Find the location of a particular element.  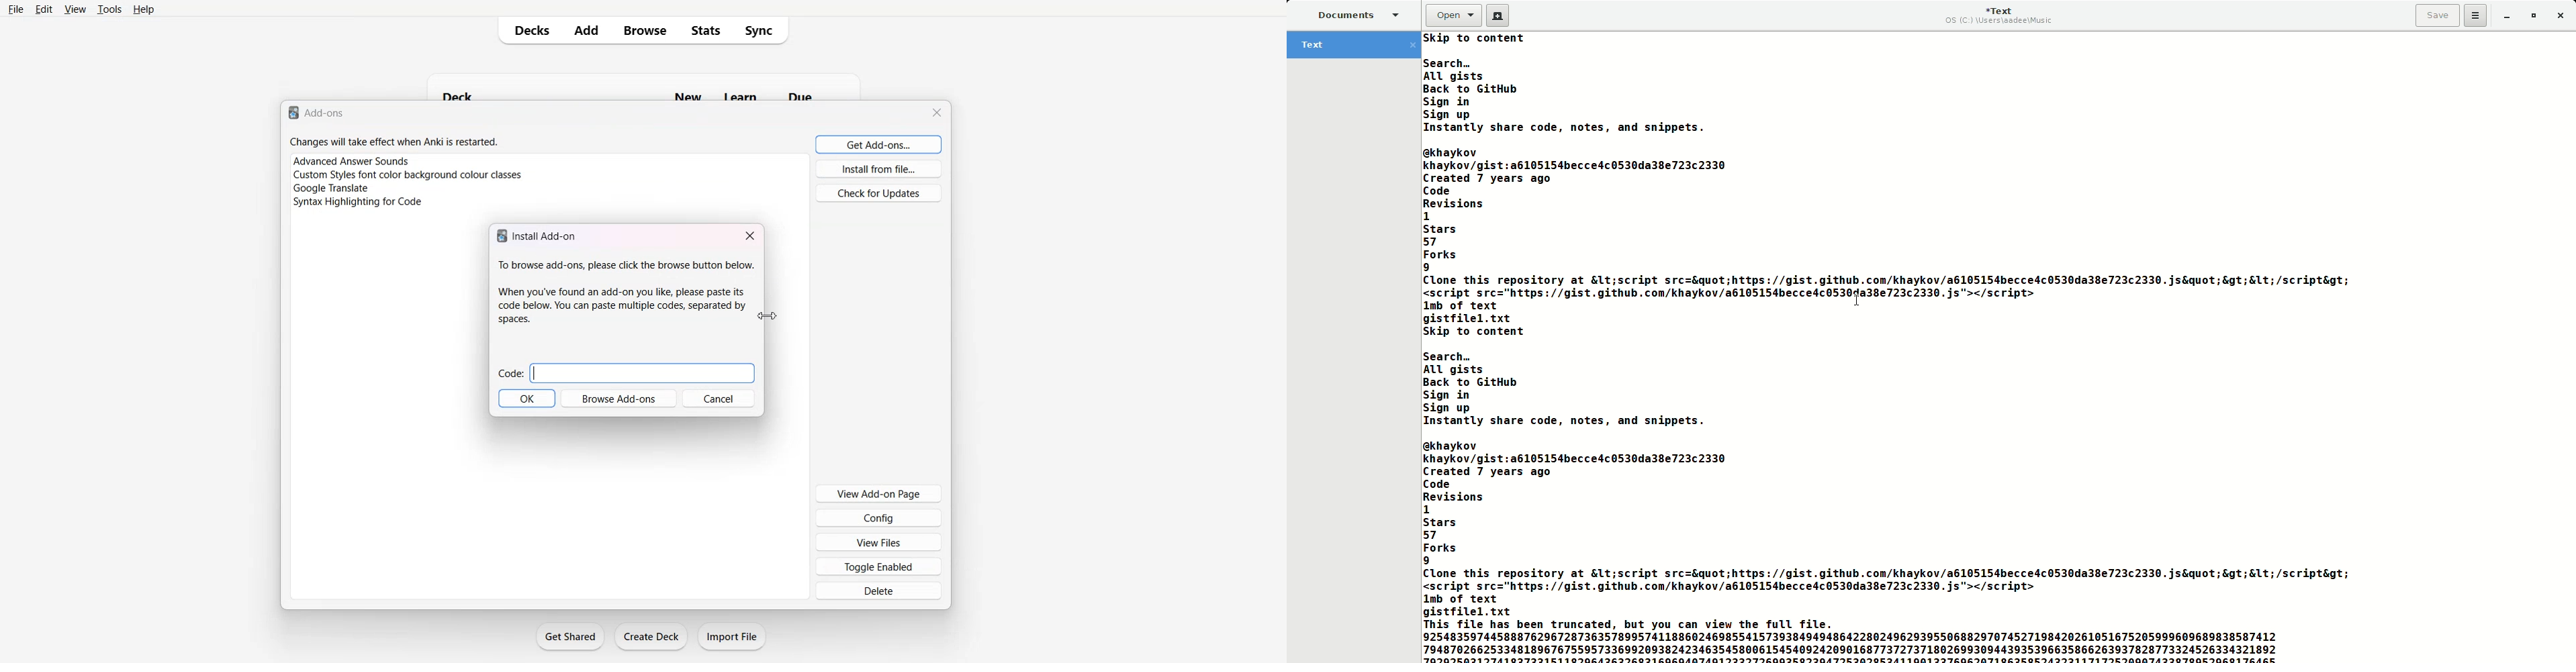

Import File is located at coordinates (734, 636).